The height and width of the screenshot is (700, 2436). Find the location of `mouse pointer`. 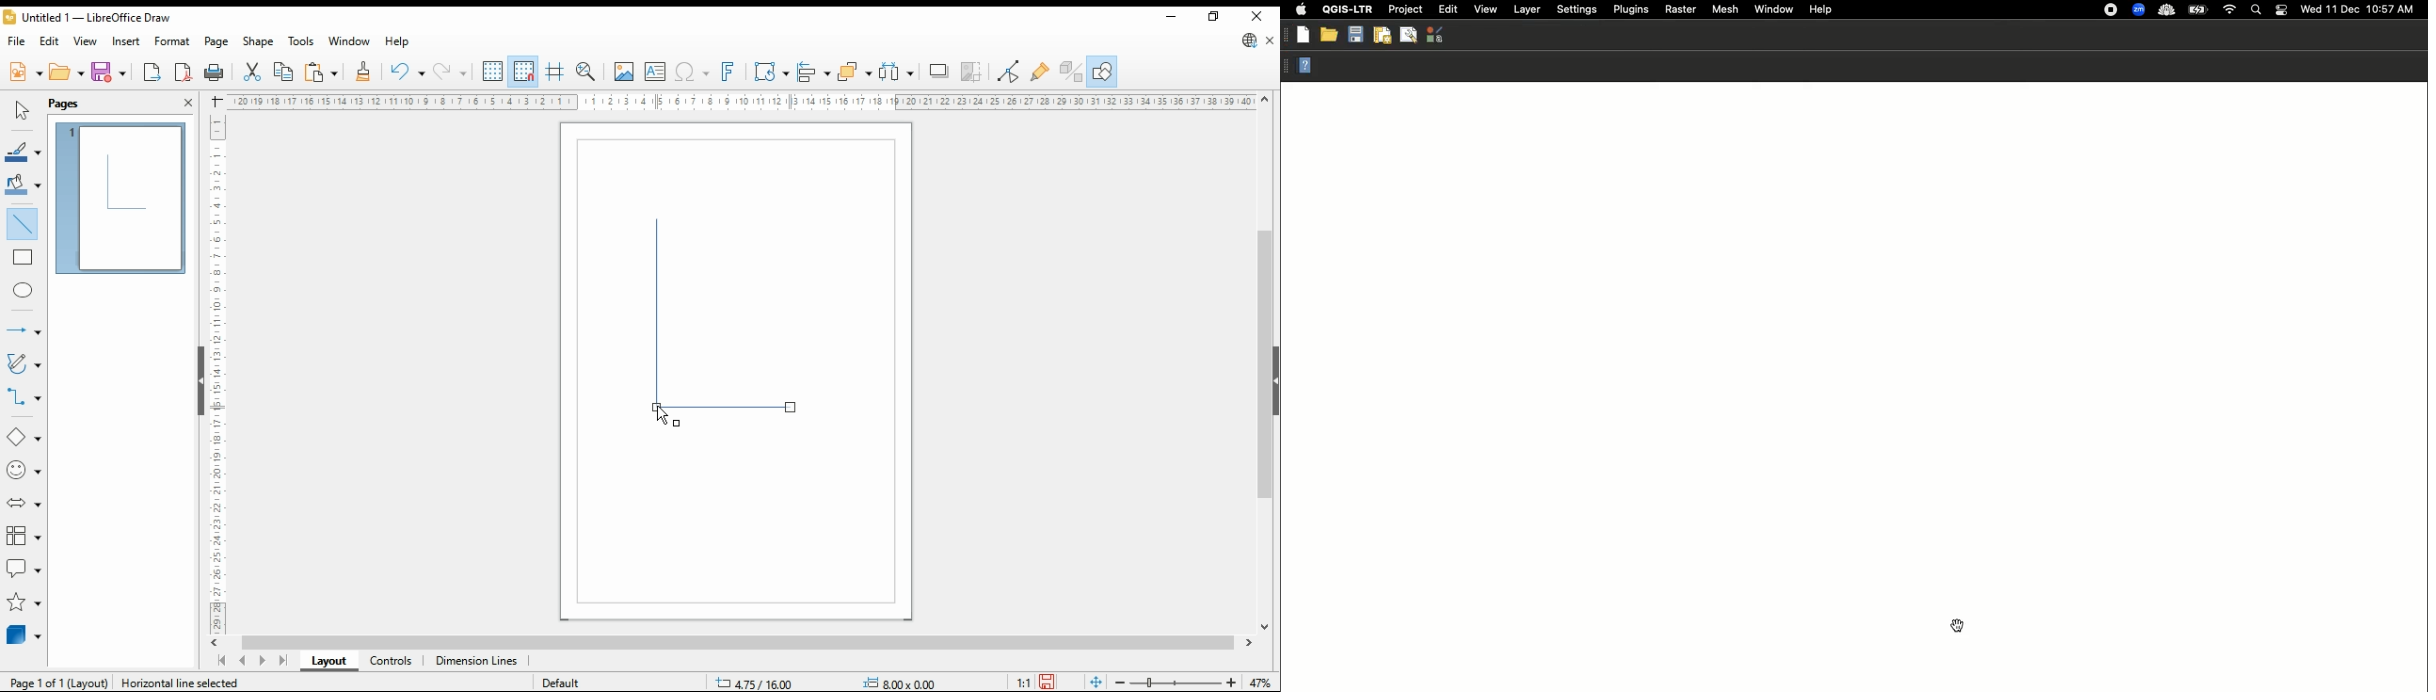

mouse pointer is located at coordinates (668, 418).